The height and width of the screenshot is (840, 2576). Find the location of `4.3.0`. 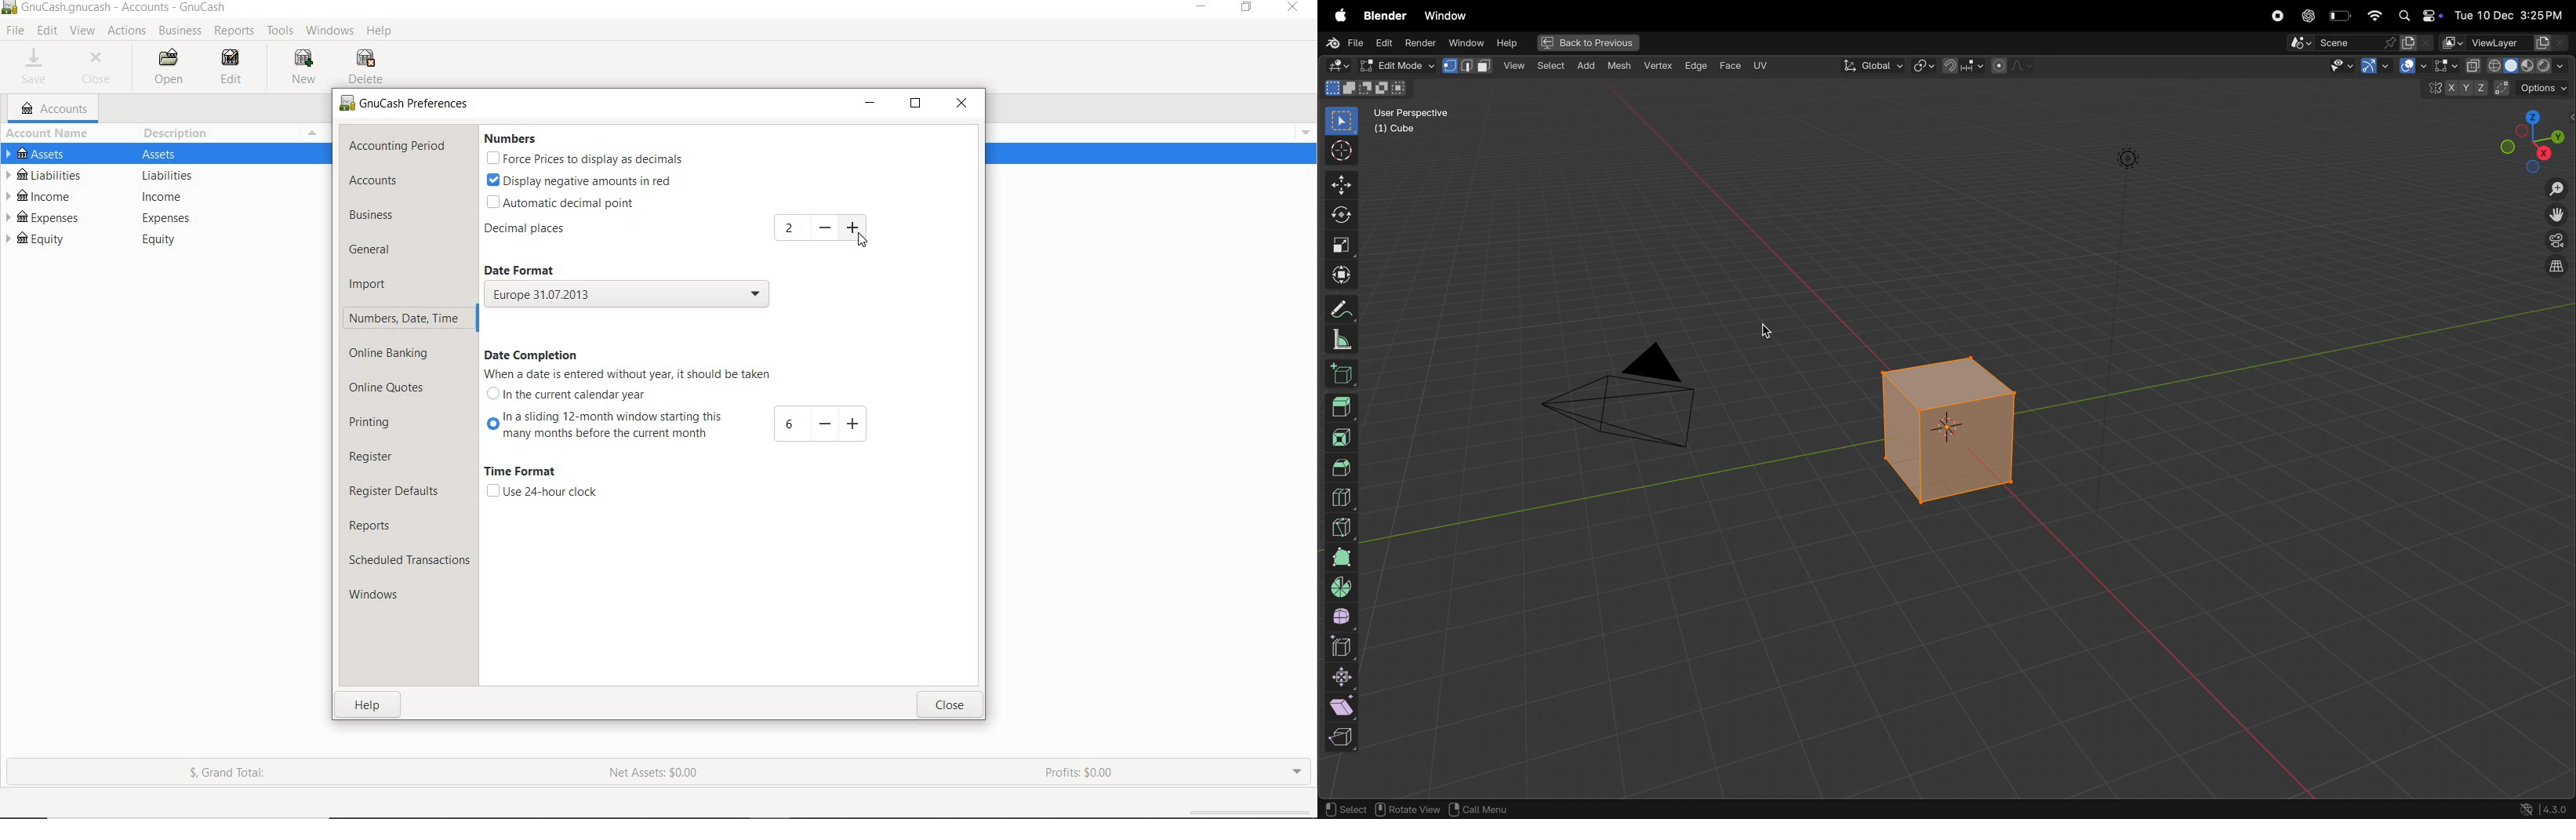

4.3.0 is located at coordinates (2558, 808).